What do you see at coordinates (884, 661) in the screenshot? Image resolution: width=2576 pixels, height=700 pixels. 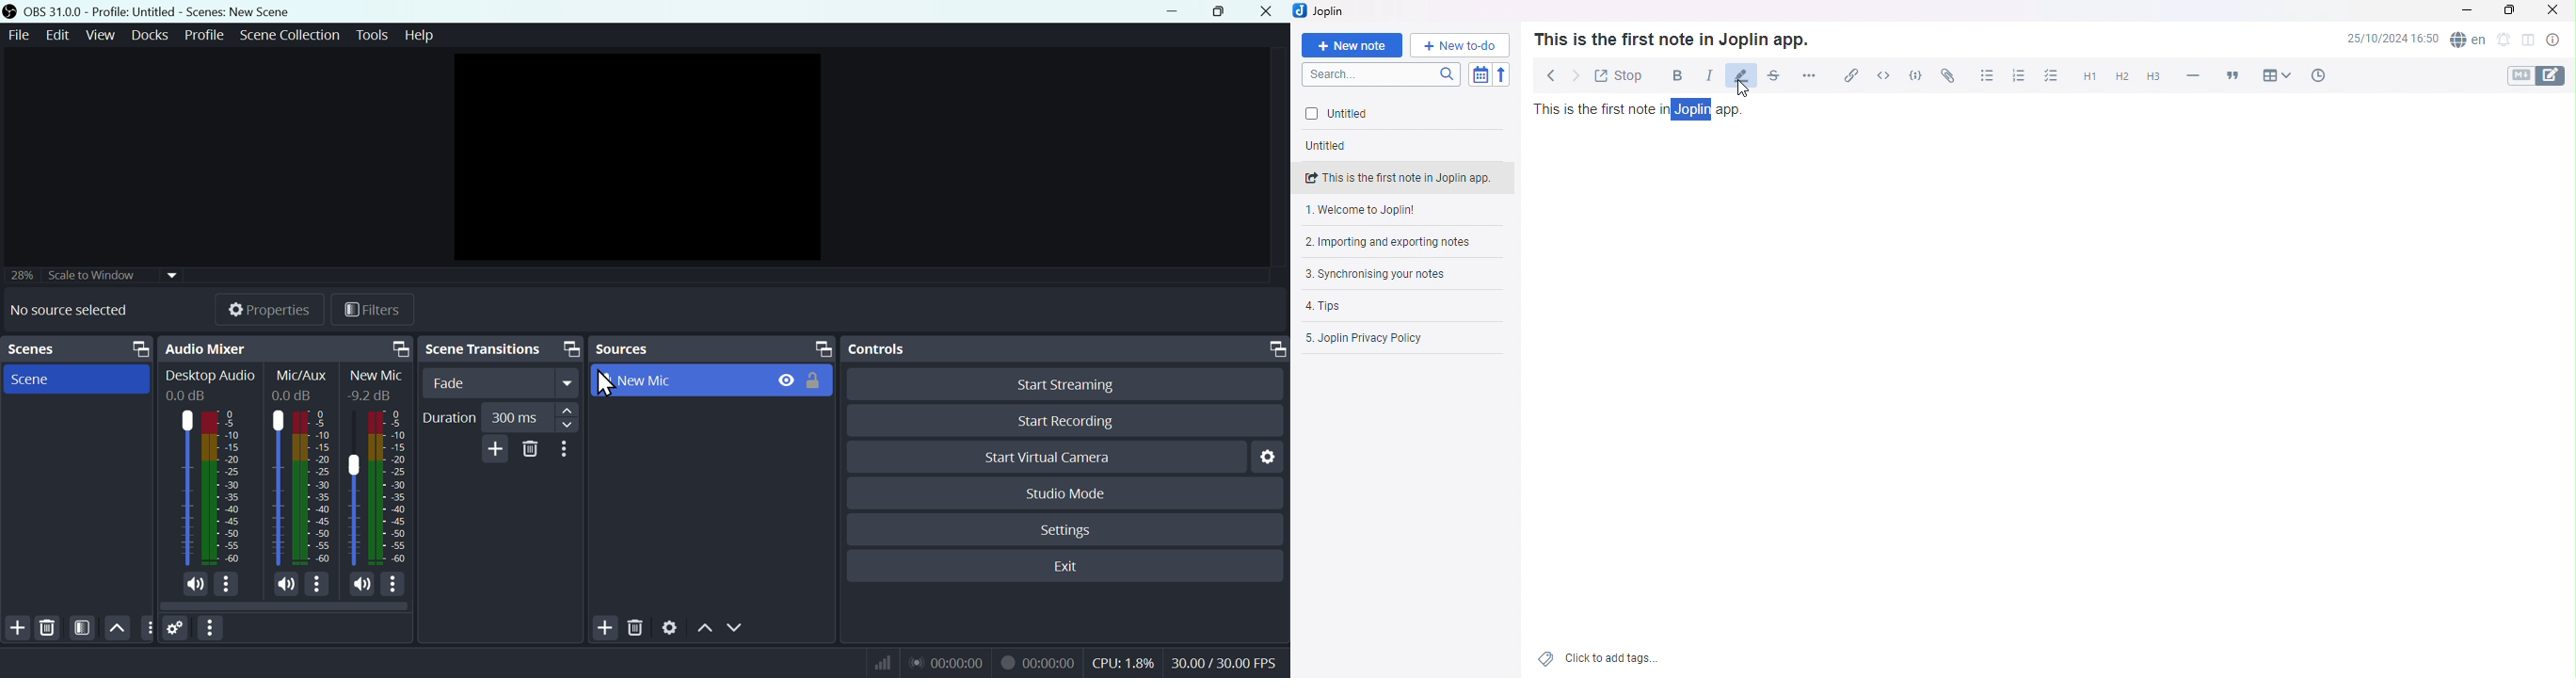 I see `Bitrate` at bounding box center [884, 661].